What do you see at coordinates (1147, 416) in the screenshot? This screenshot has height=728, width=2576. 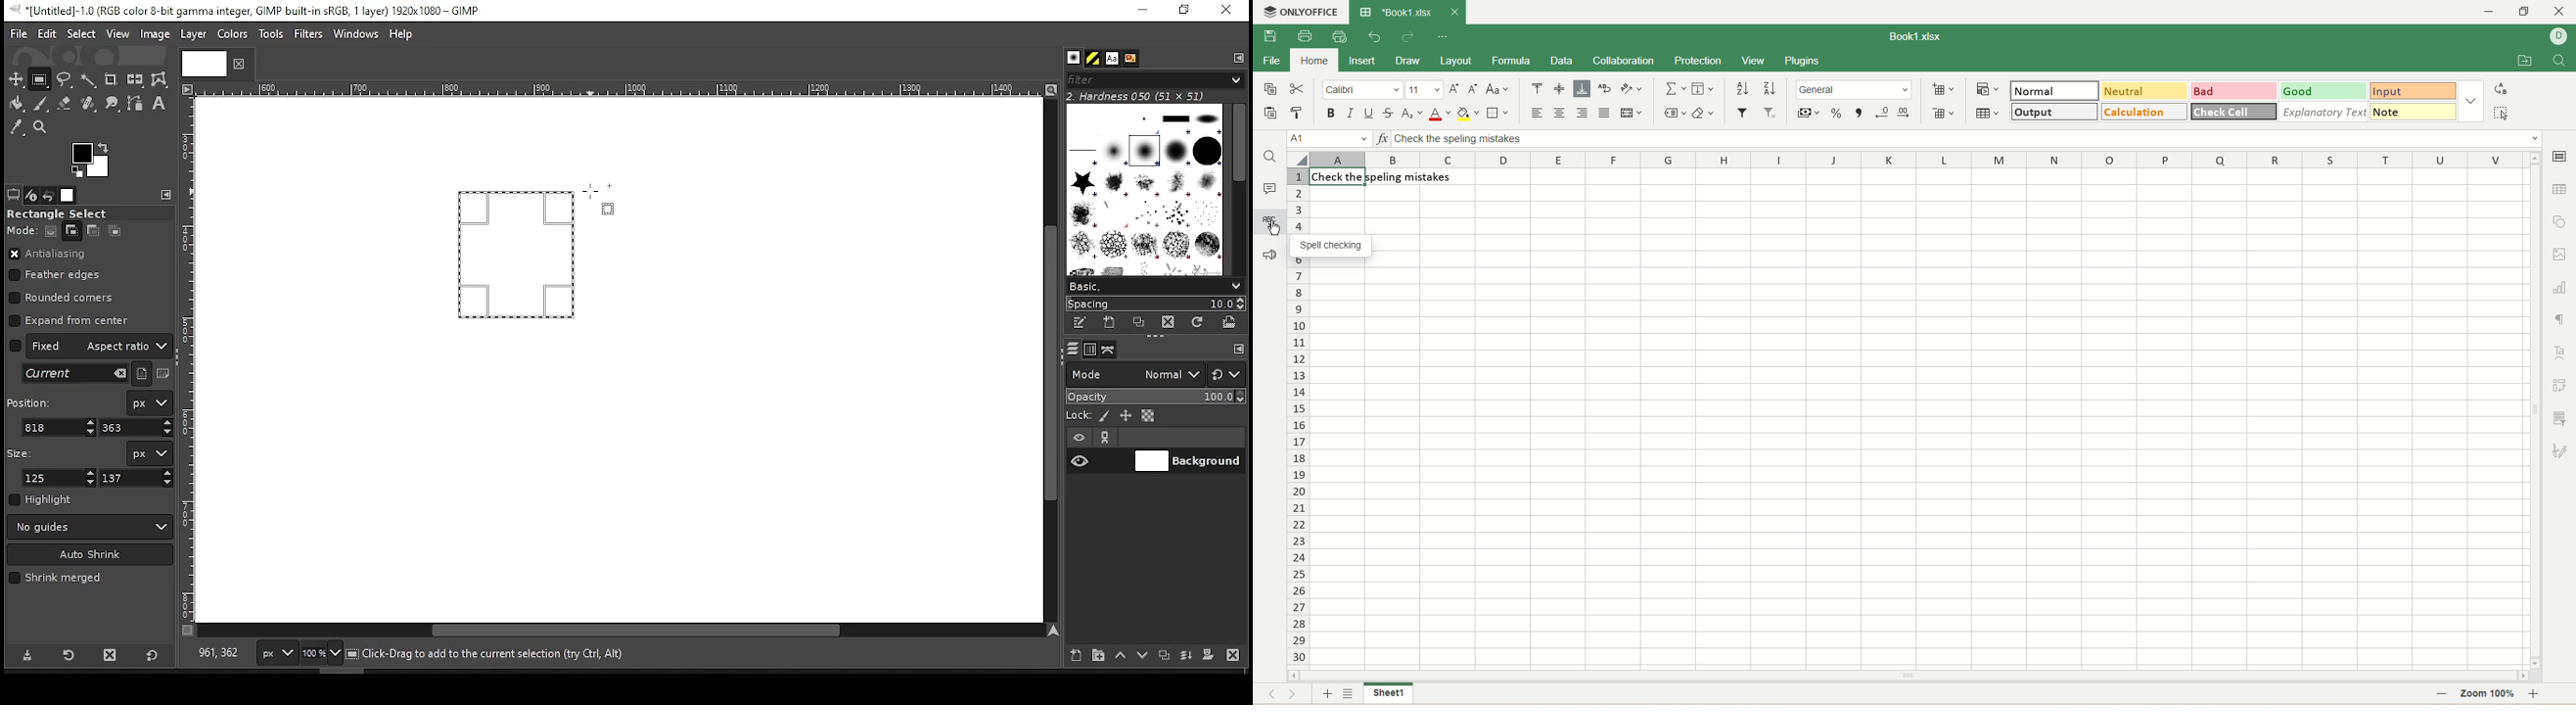 I see `lock alpha channel` at bounding box center [1147, 416].